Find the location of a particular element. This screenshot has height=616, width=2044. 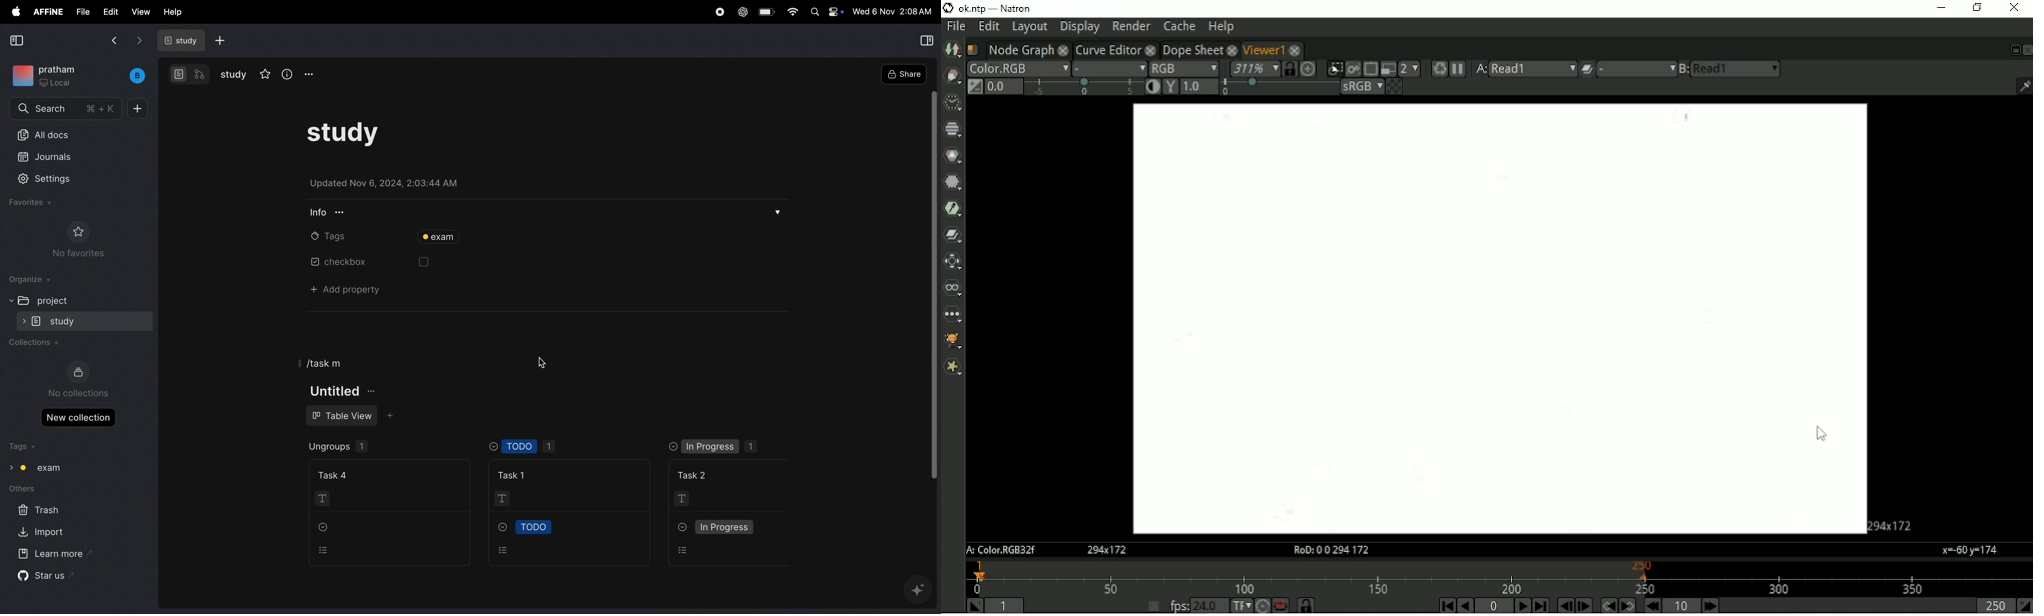

edit is located at coordinates (111, 12).